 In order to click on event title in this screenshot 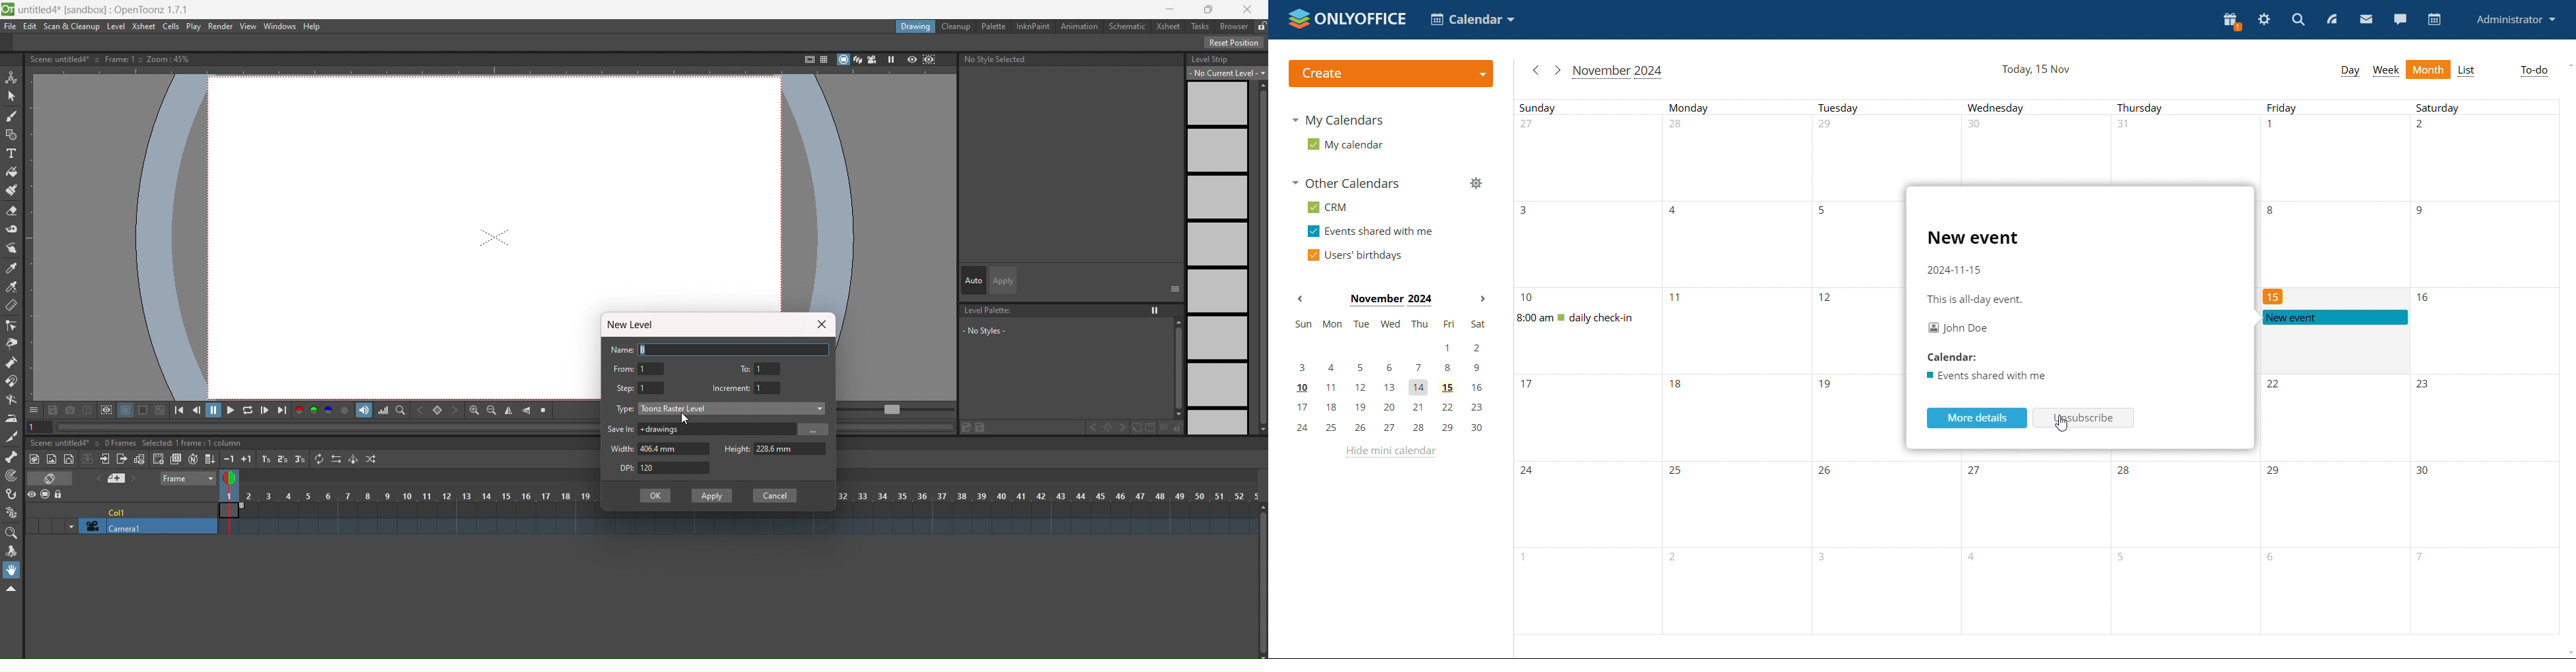, I will do `click(1973, 239)`.